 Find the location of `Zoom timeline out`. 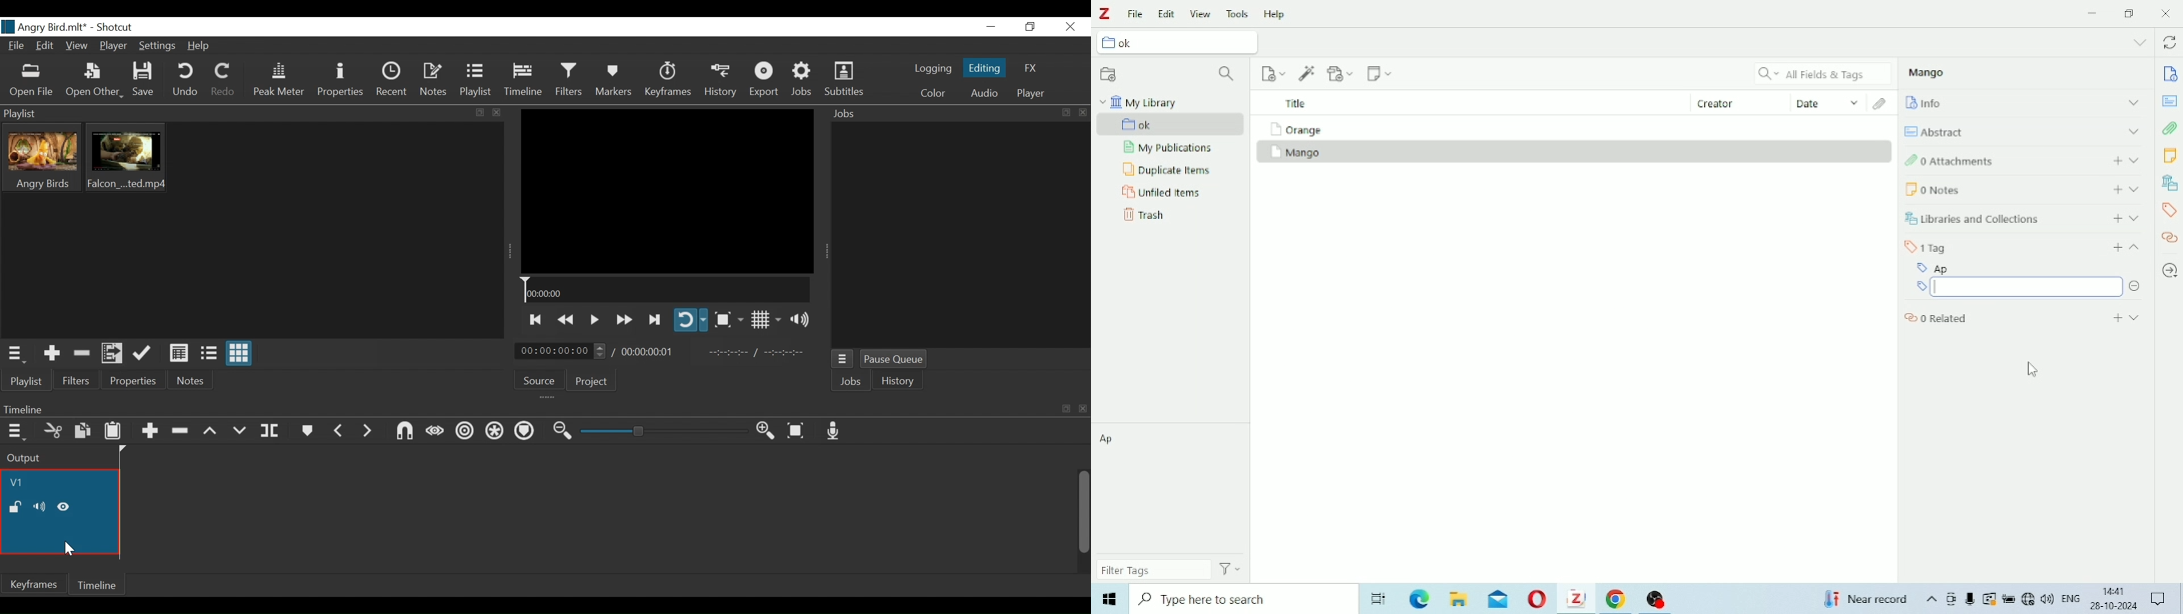

Zoom timeline out is located at coordinates (562, 432).